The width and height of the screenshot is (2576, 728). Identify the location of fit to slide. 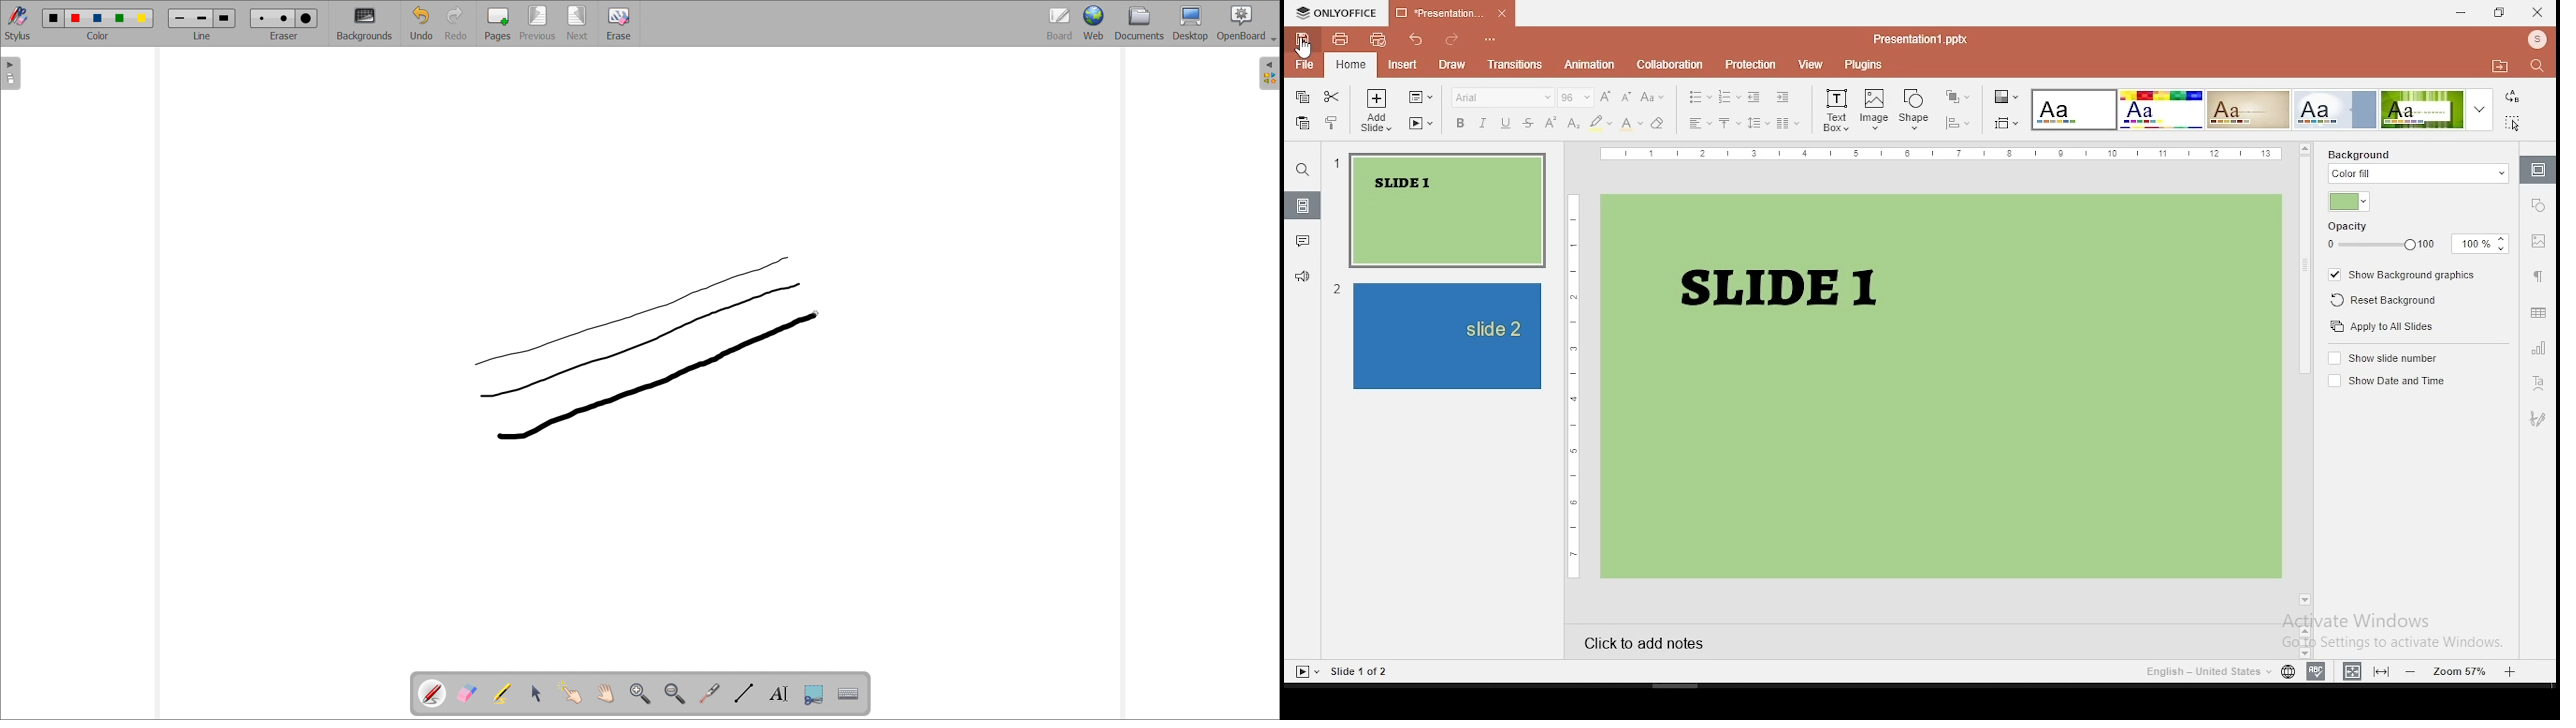
(2352, 669).